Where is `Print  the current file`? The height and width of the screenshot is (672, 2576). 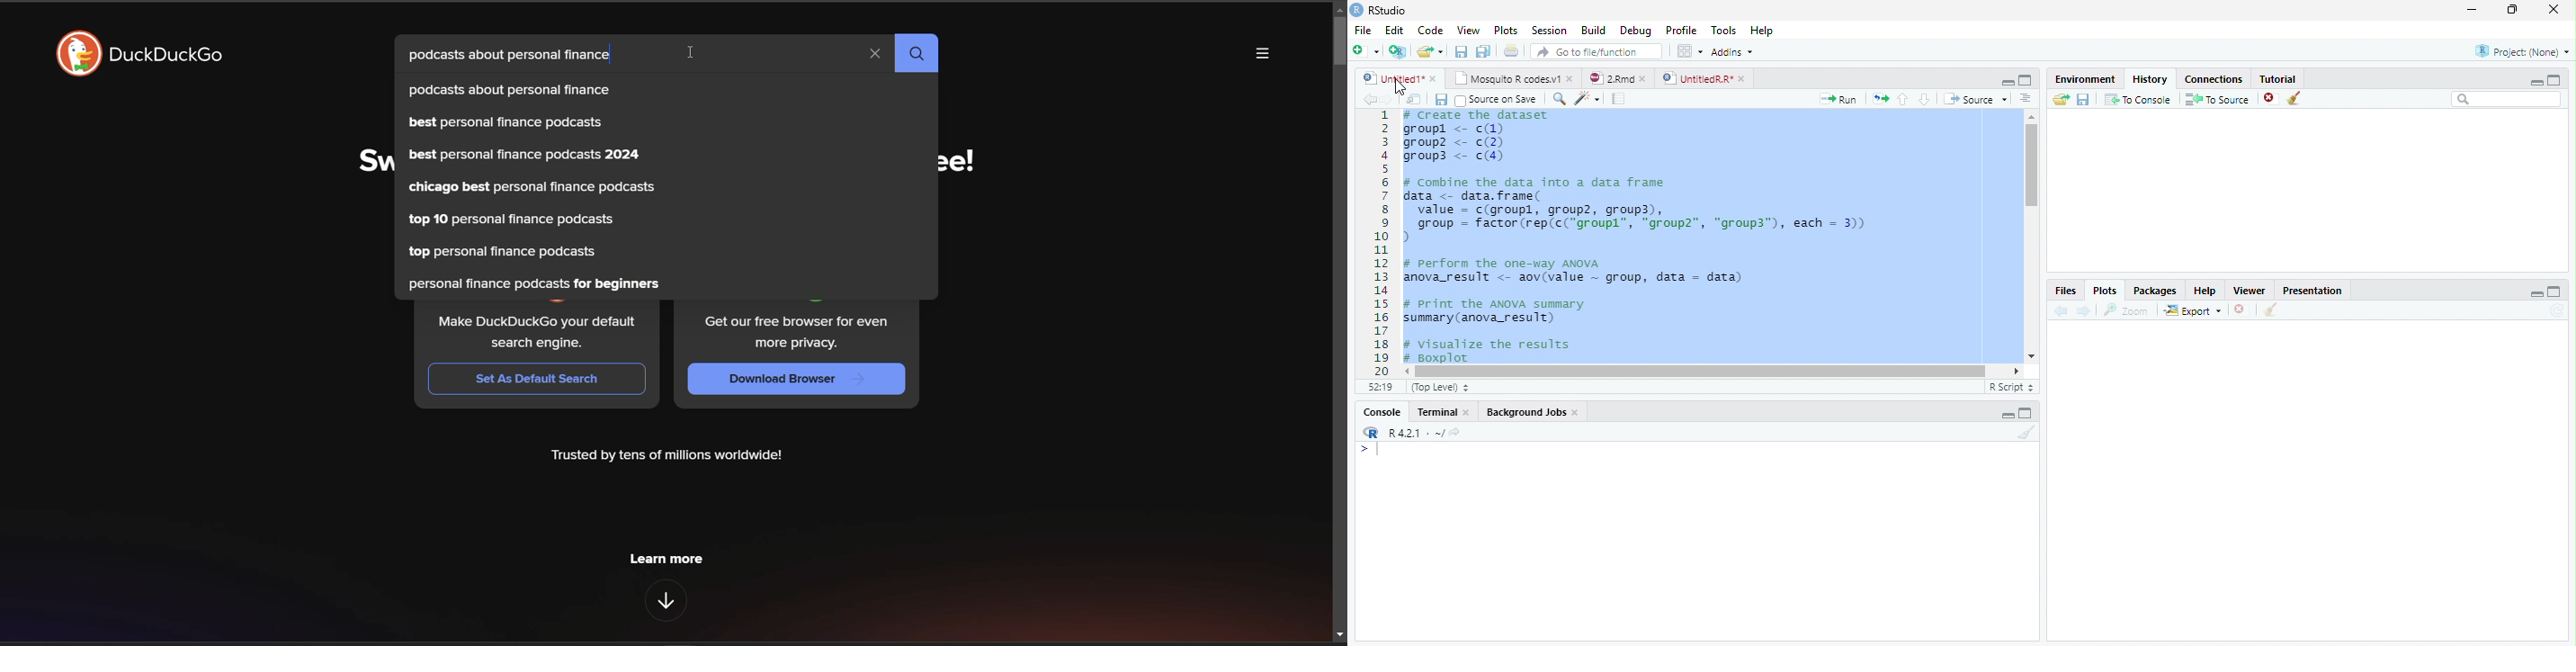 Print  the current file is located at coordinates (1512, 51).